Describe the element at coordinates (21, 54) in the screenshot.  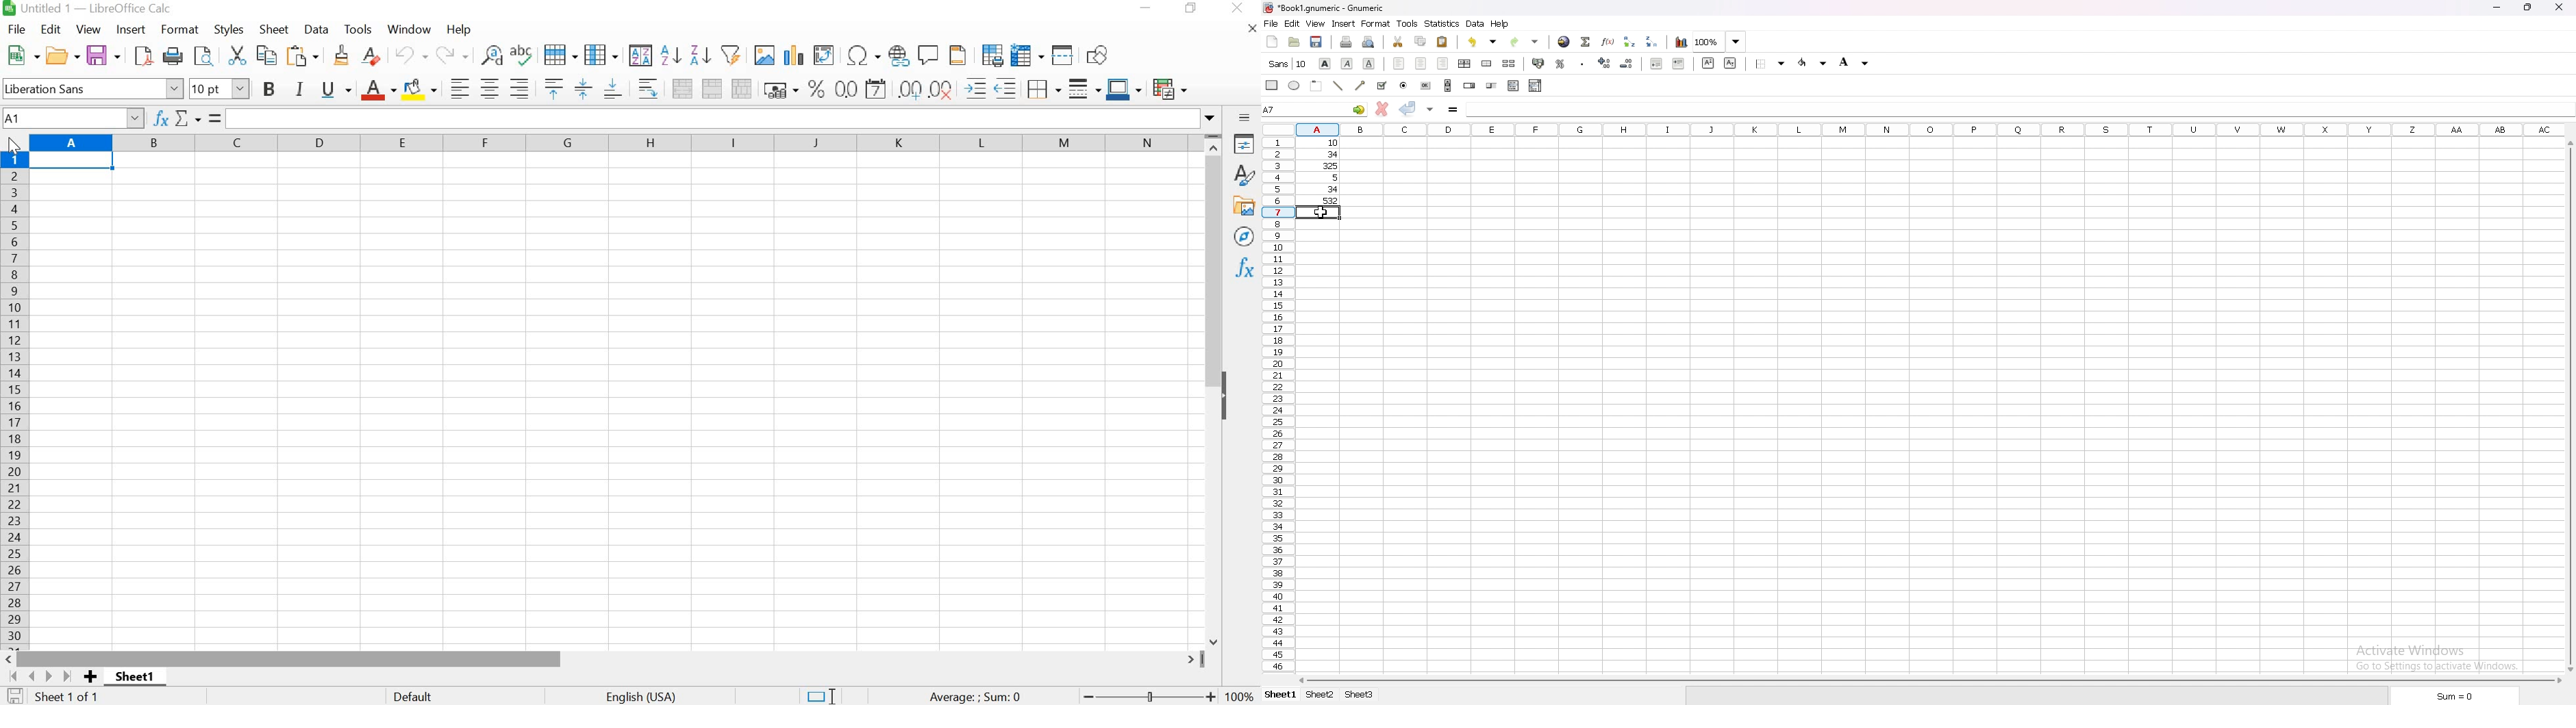
I see `NEW` at that location.